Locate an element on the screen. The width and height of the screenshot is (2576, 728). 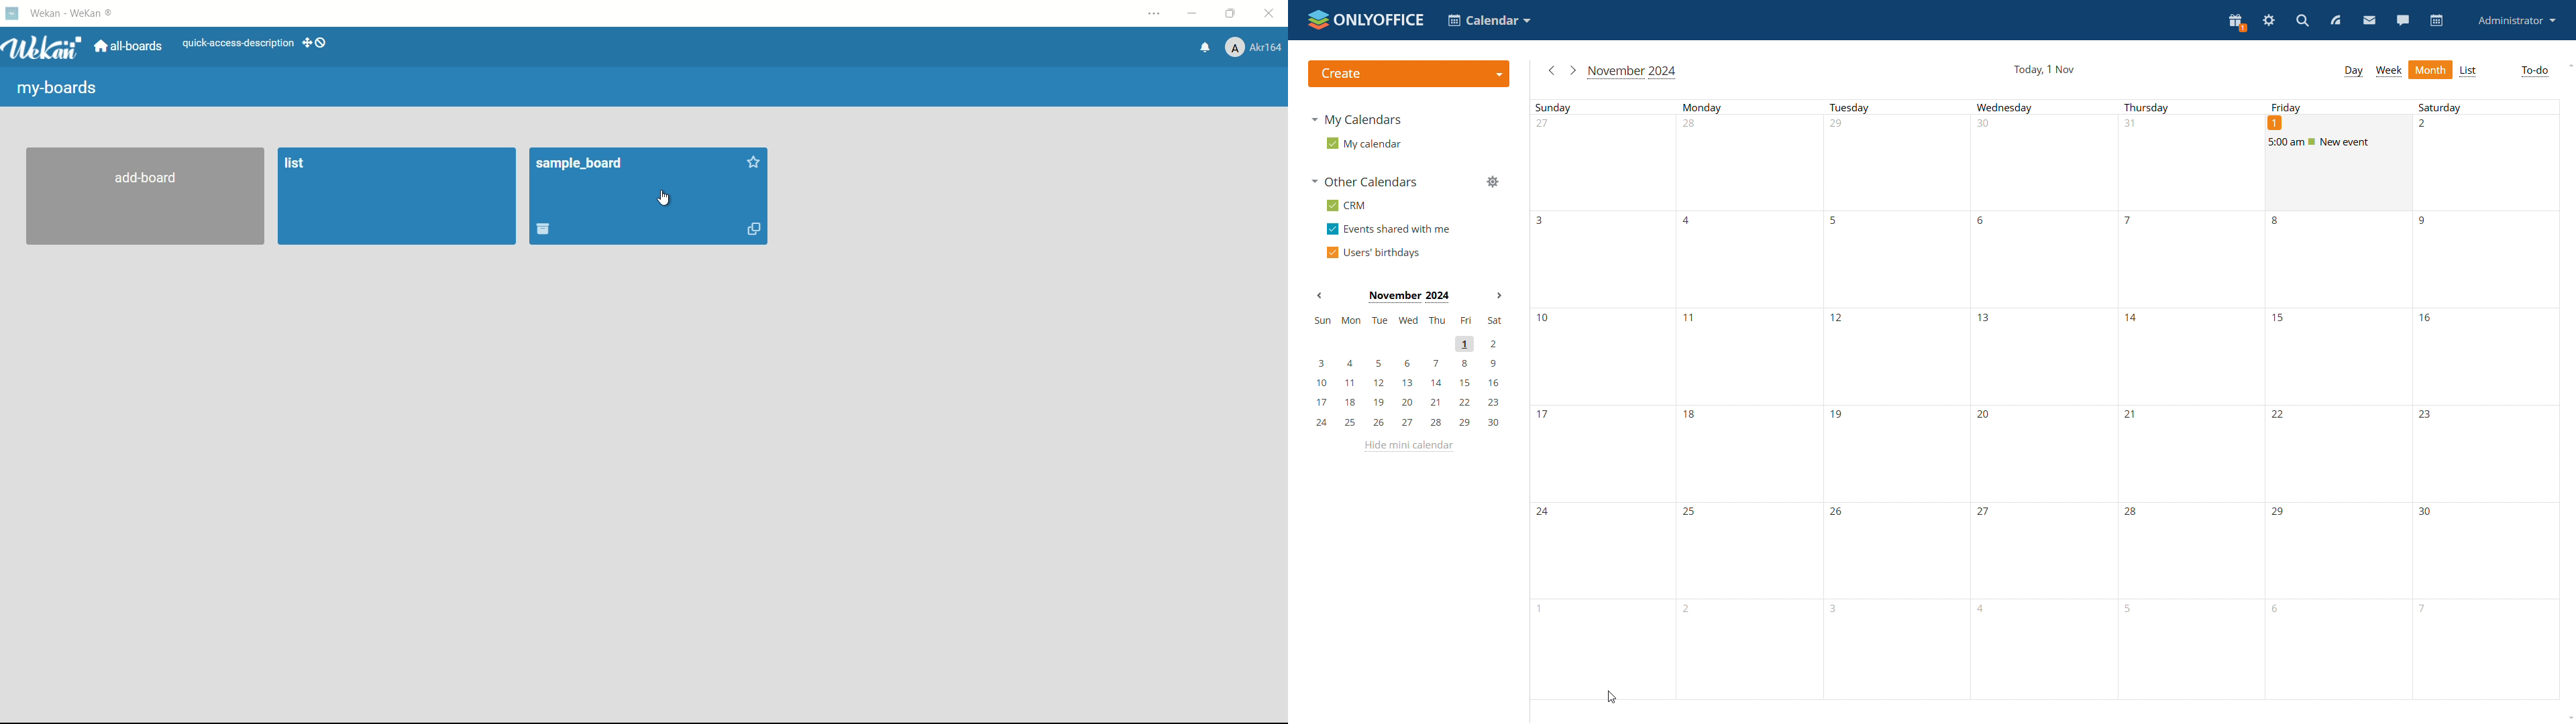
cursor is located at coordinates (662, 197).